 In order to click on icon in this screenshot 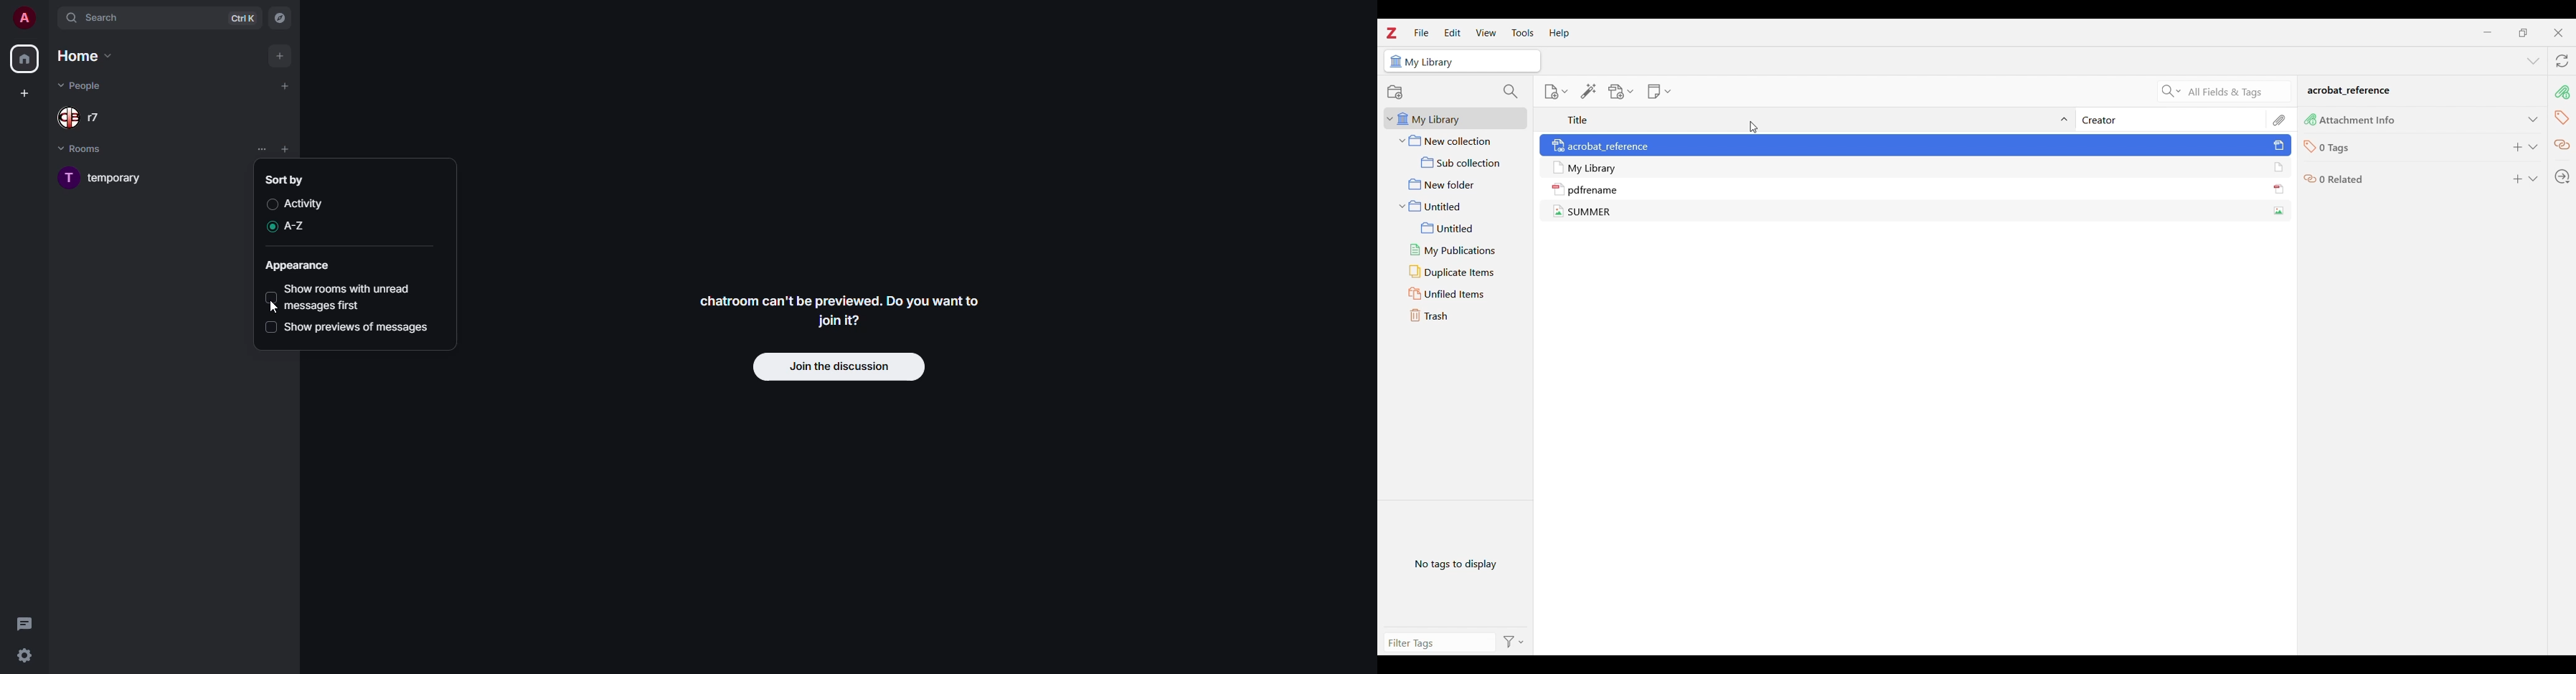, I will do `click(2310, 180)`.